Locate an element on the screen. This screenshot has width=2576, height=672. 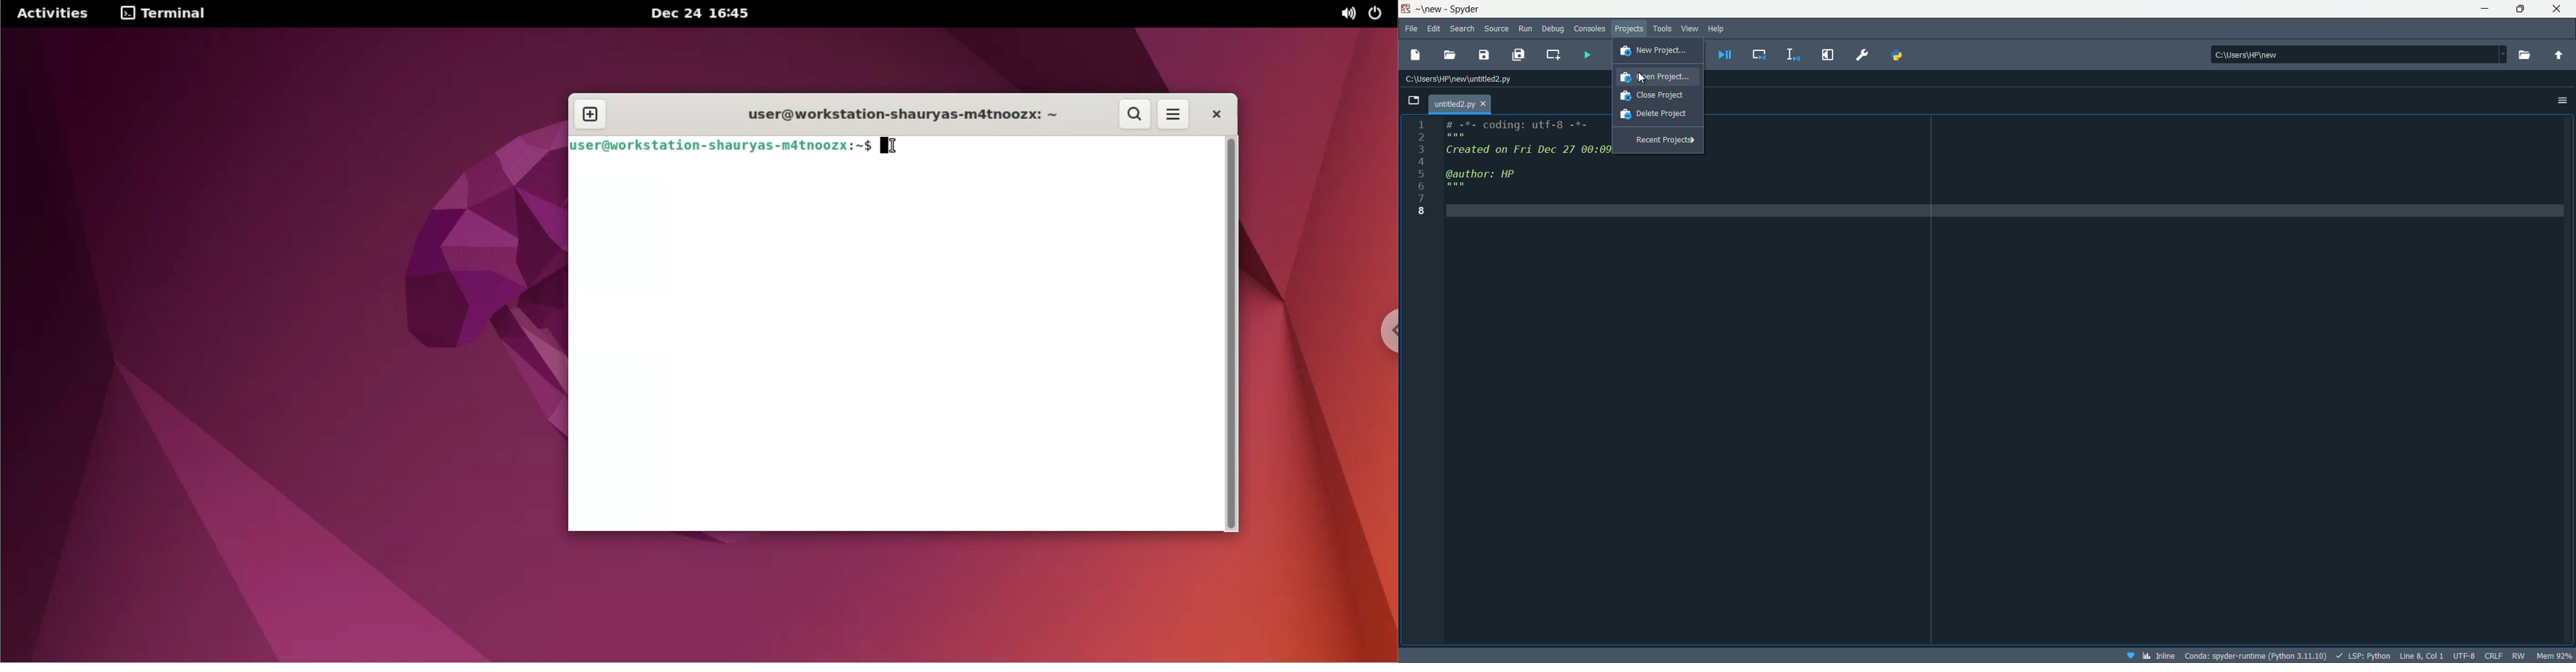
browse tabs is located at coordinates (1416, 98).